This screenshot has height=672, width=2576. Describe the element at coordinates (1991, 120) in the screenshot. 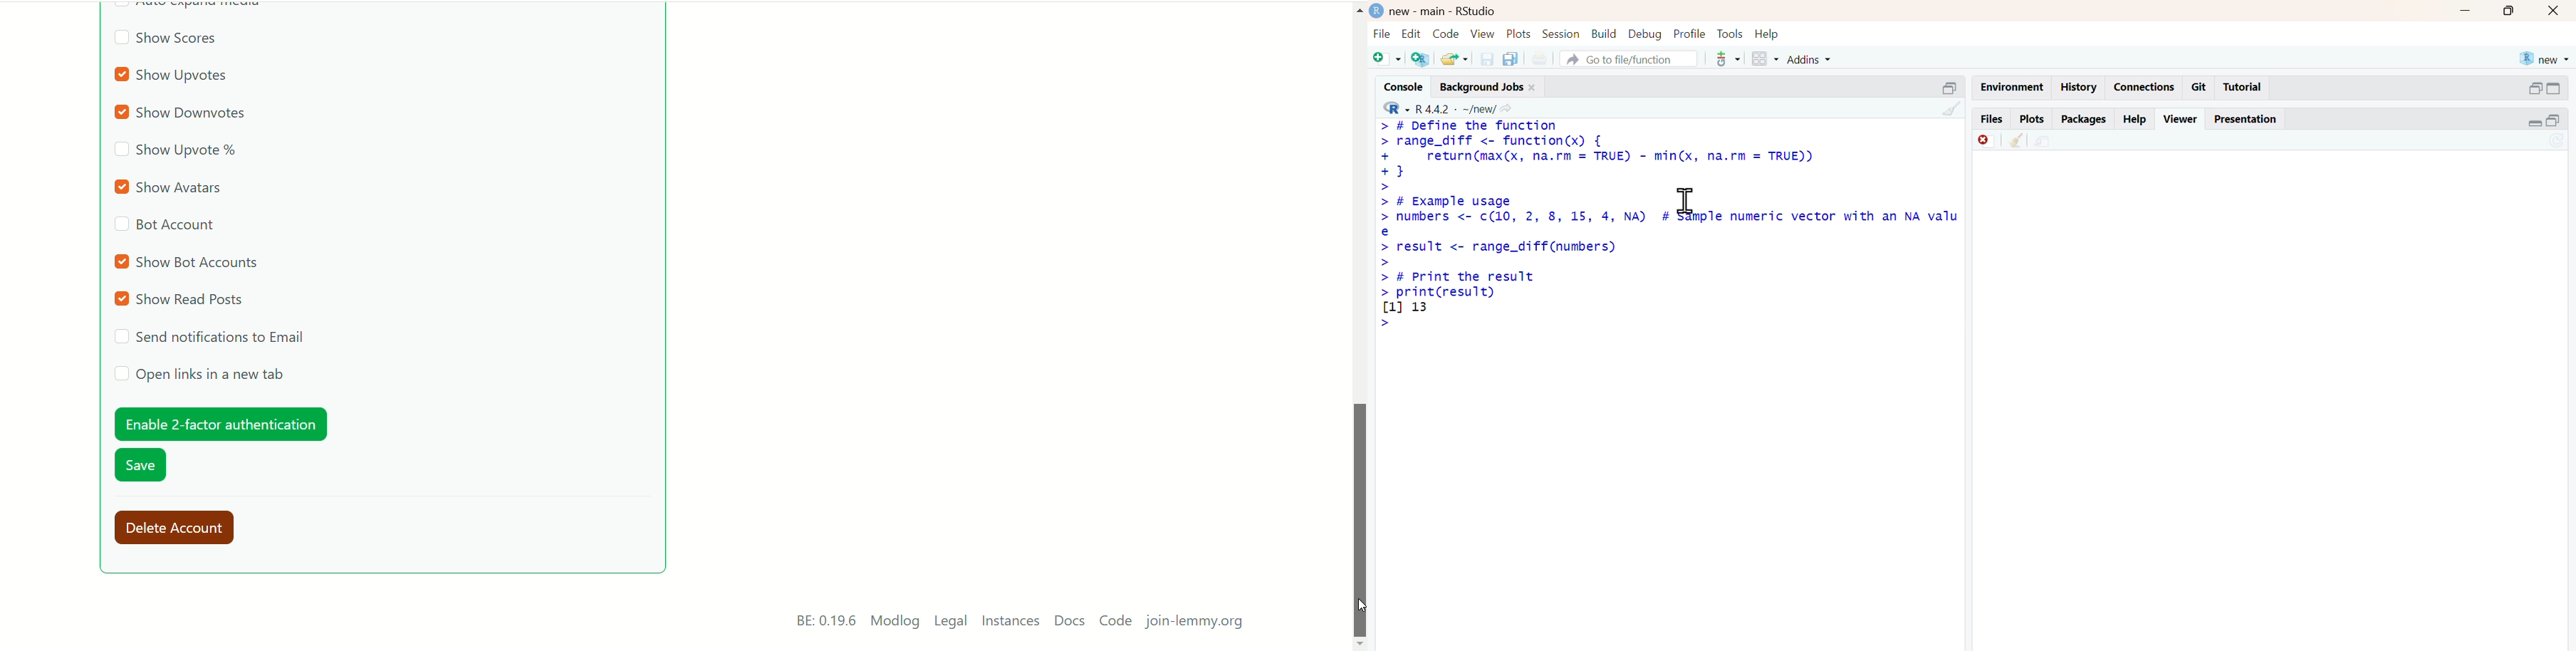

I see `files` at that location.